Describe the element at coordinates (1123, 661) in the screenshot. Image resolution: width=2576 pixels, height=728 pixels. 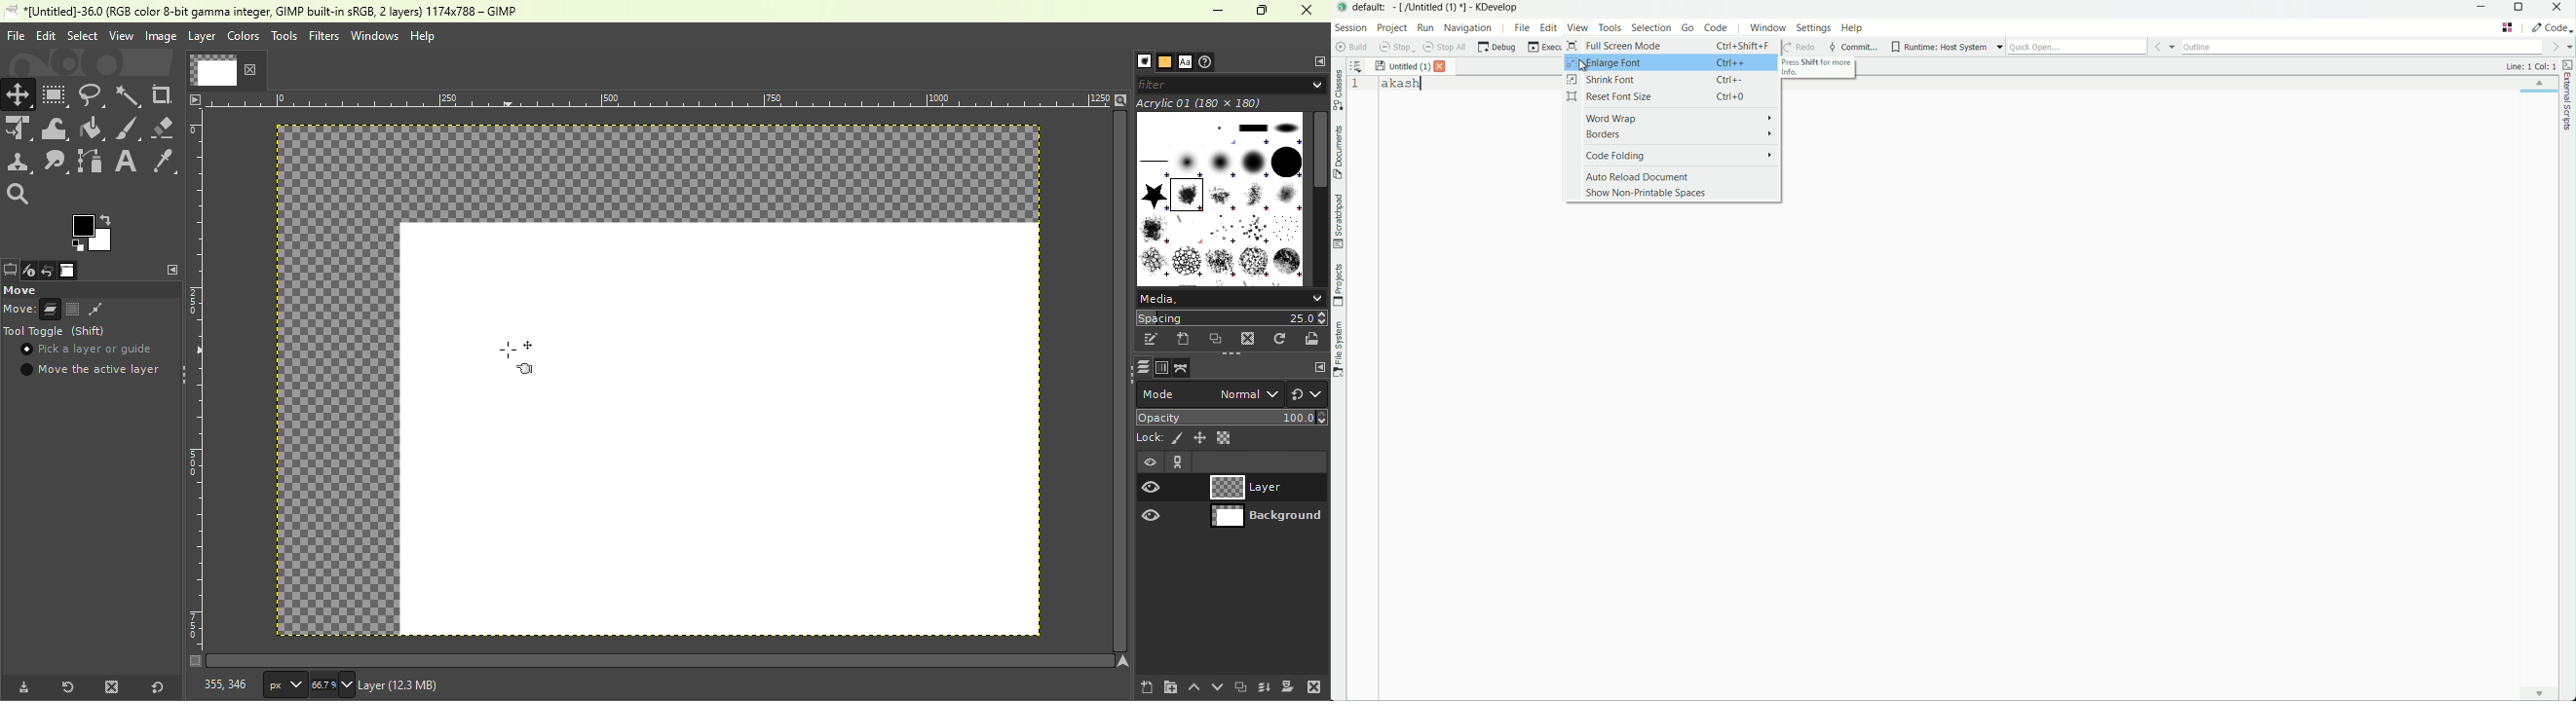
I see `Navigate` at that location.